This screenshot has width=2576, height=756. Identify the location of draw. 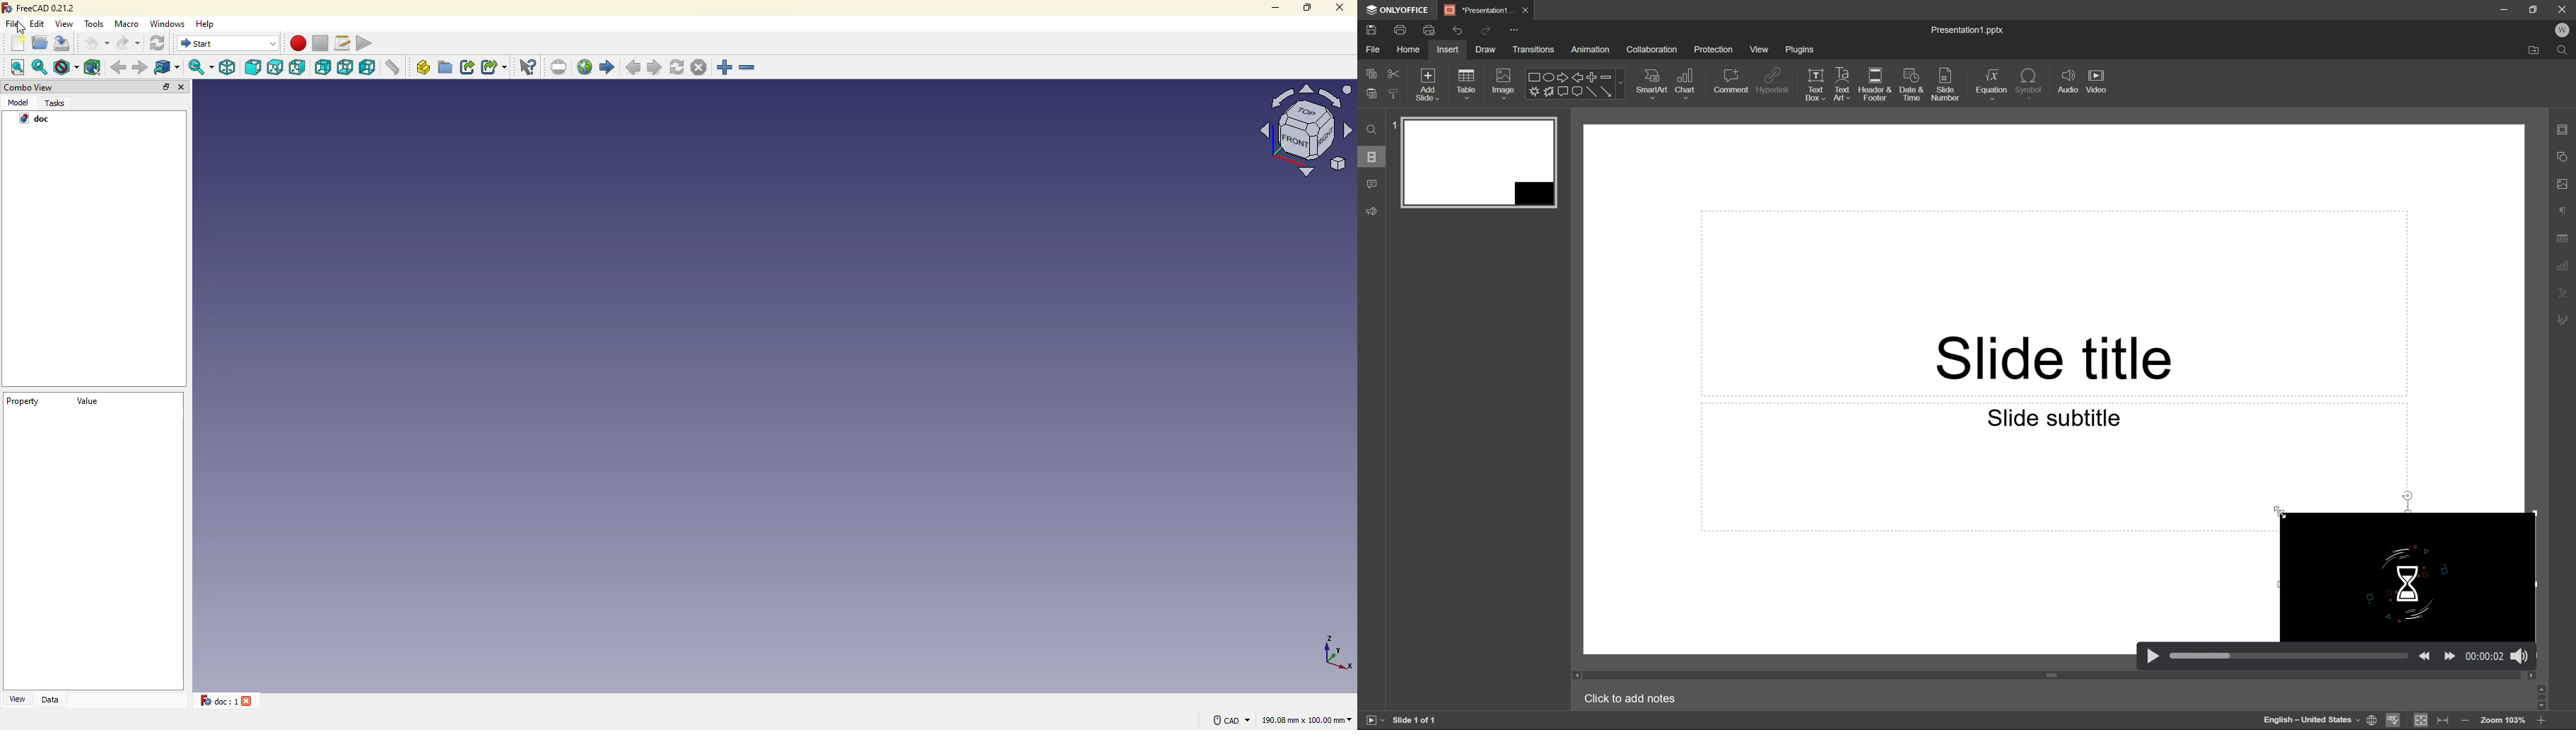
(1486, 49).